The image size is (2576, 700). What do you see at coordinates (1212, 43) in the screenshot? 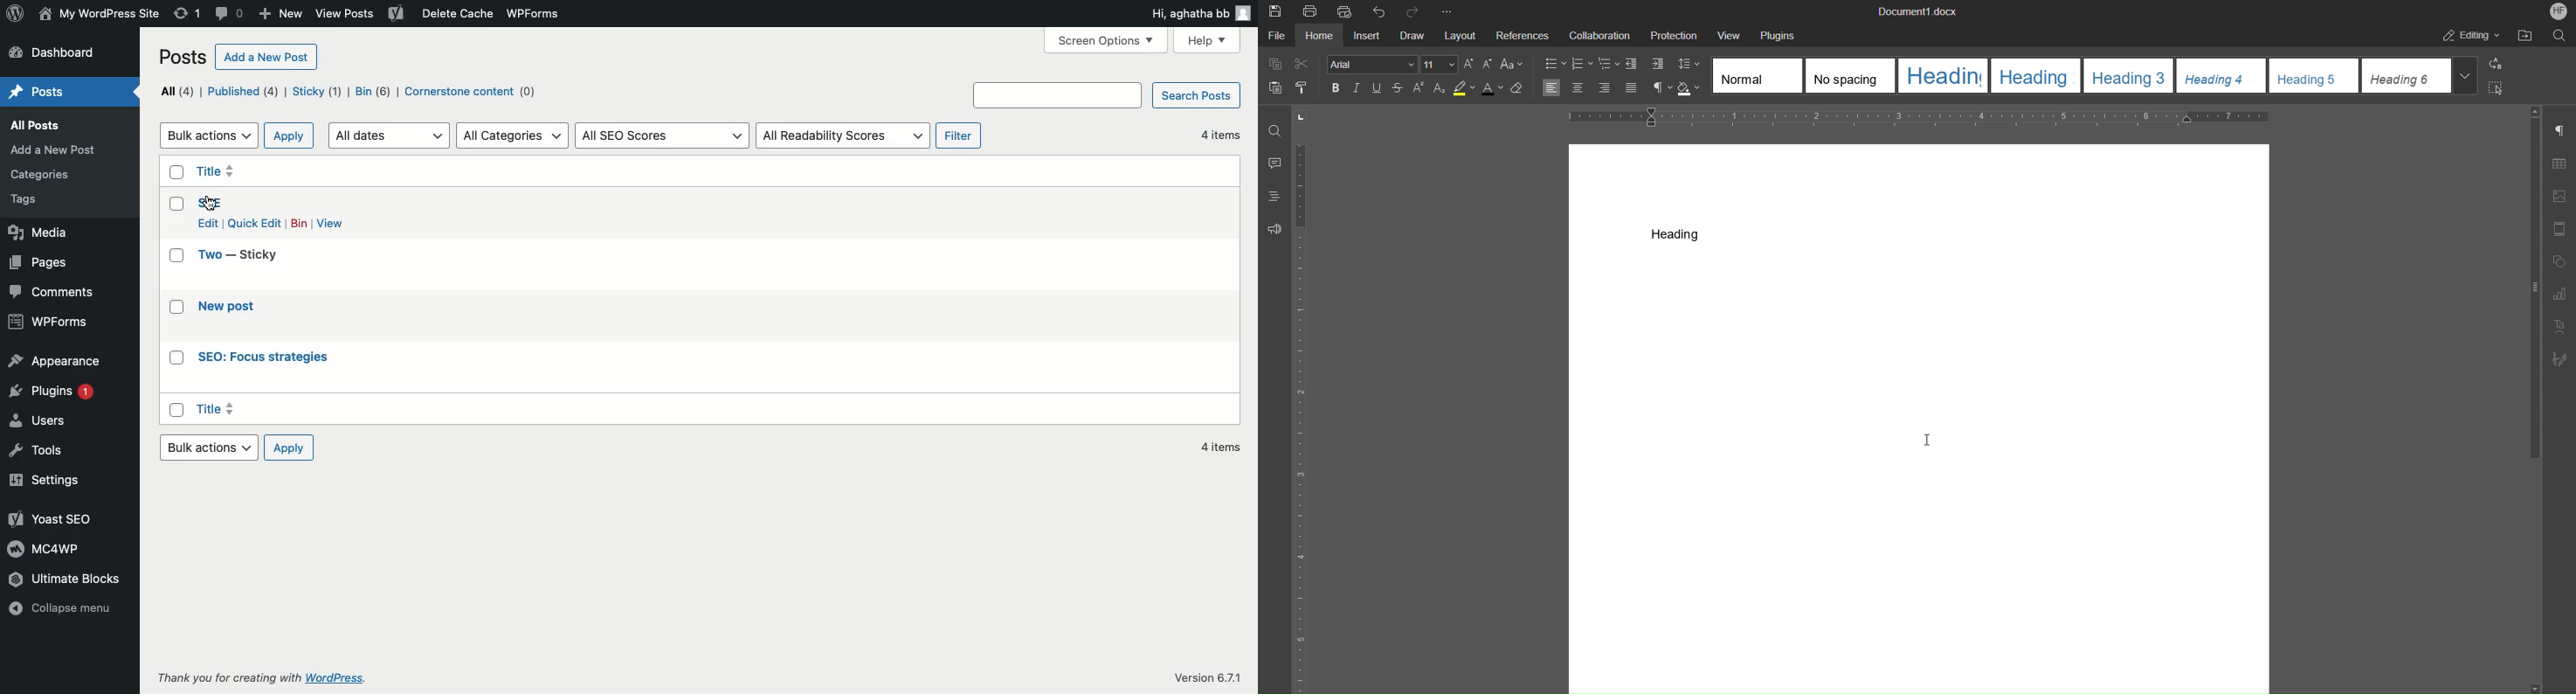
I see `Help ` at bounding box center [1212, 43].